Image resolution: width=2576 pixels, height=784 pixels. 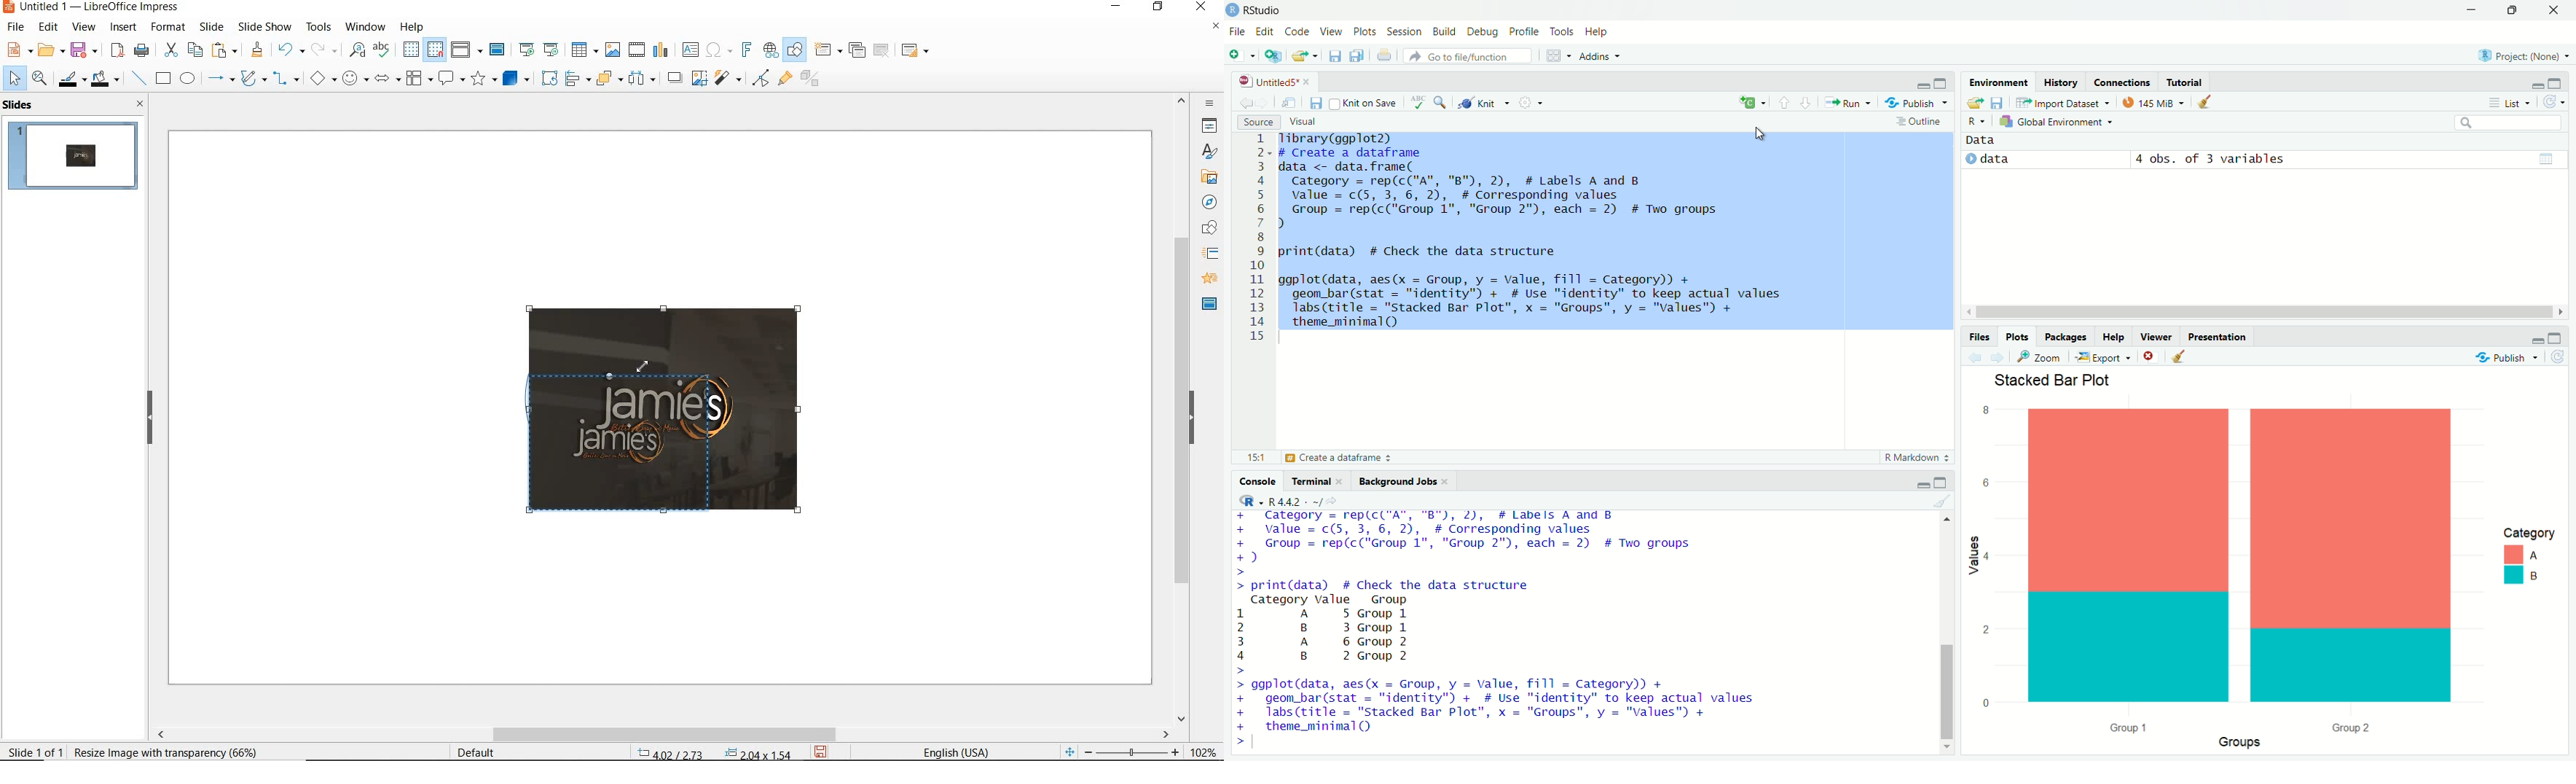 What do you see at coordinates (2125, 81) in the screenshot?
I see `Connections` at bounding box center [2125, 81].